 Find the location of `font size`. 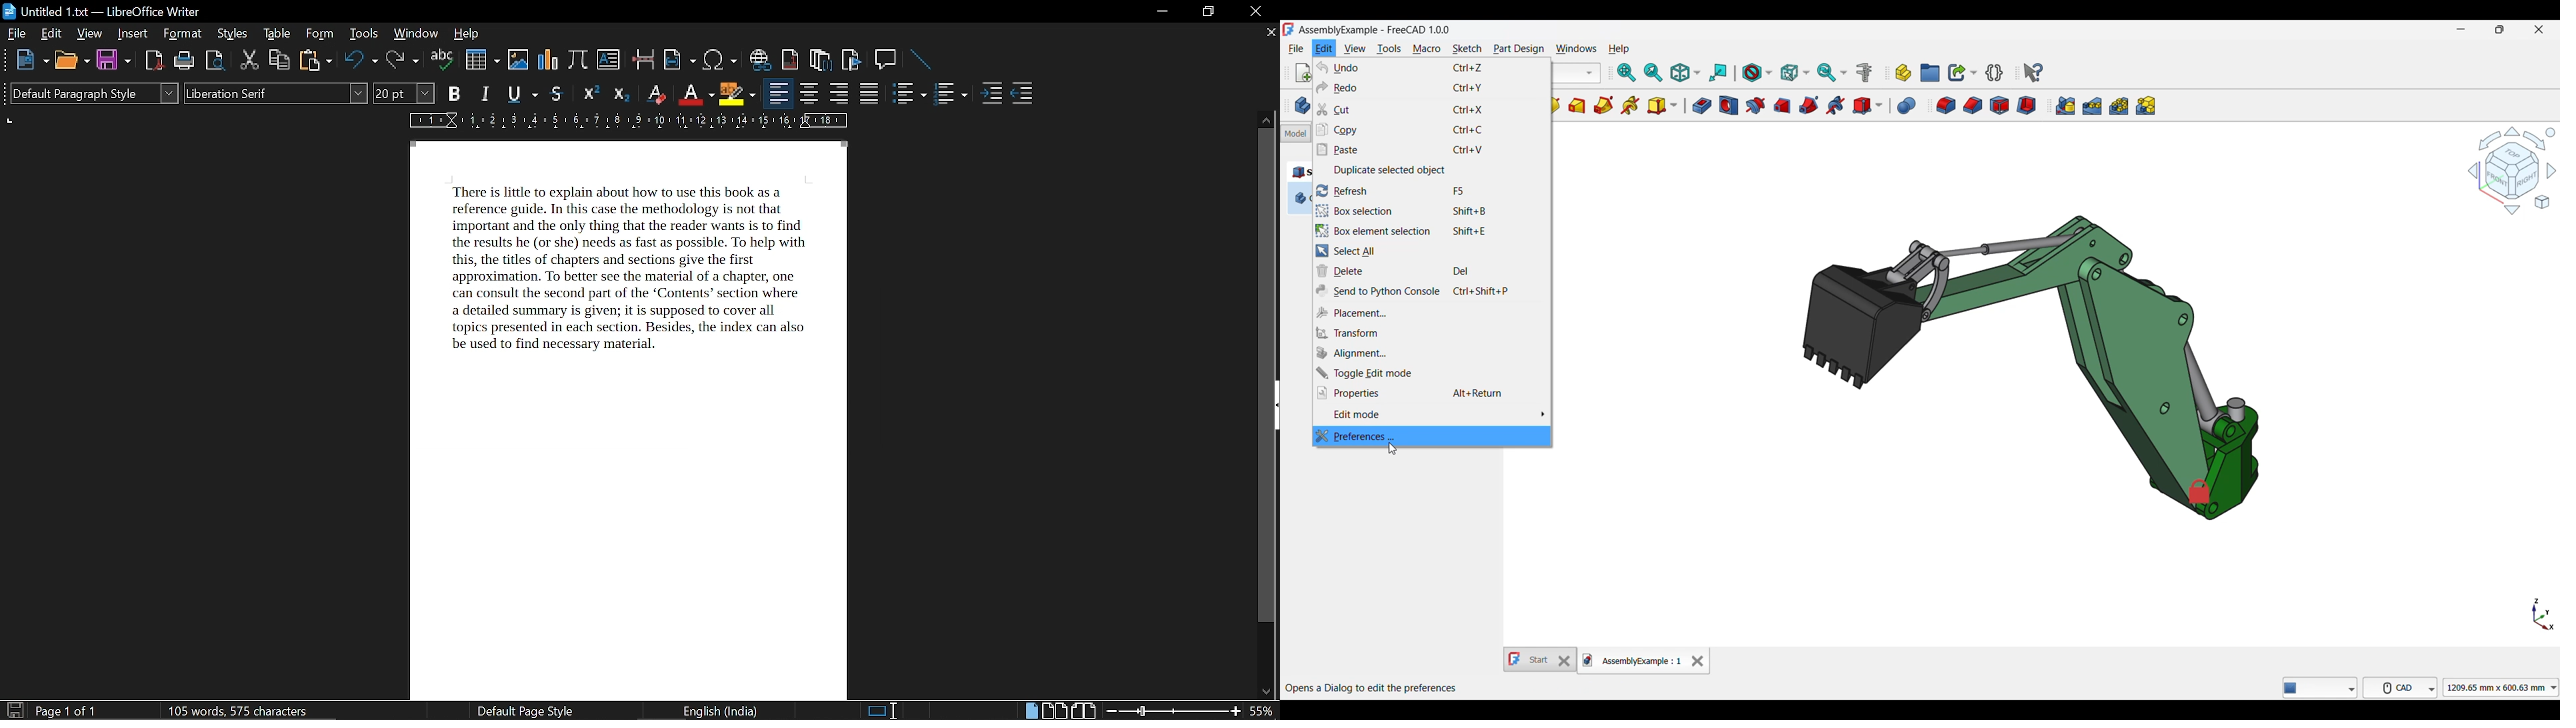

font size is located at coordinates (404, 93).